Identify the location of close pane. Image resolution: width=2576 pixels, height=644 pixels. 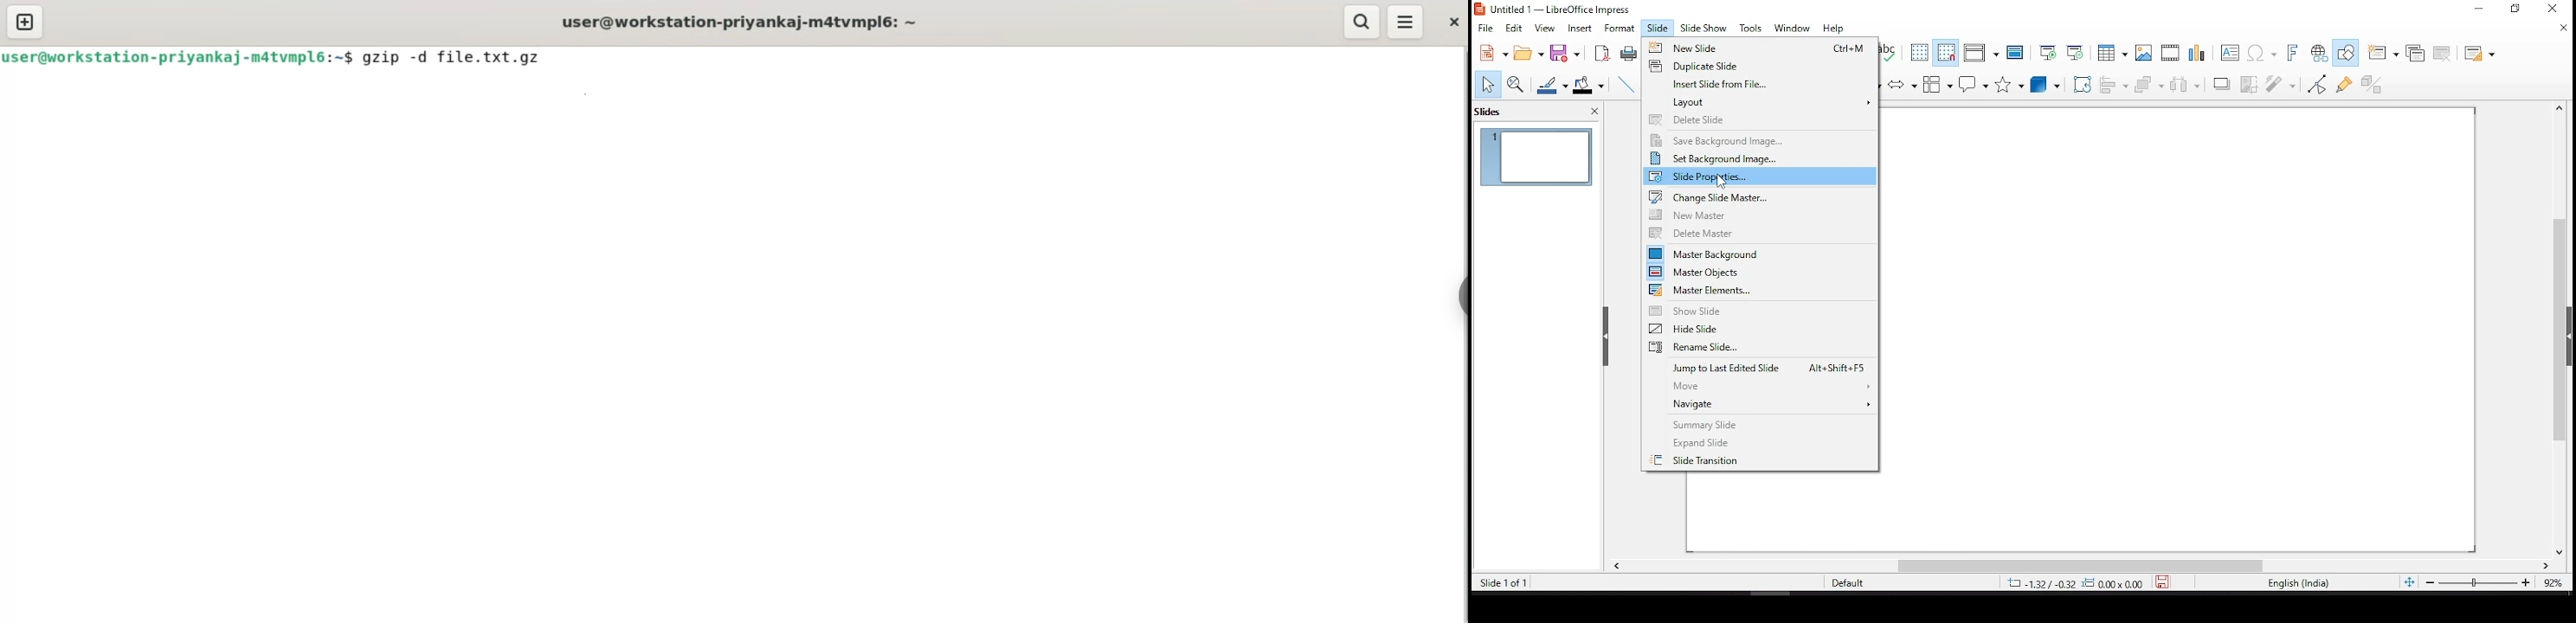
(1594, 110).